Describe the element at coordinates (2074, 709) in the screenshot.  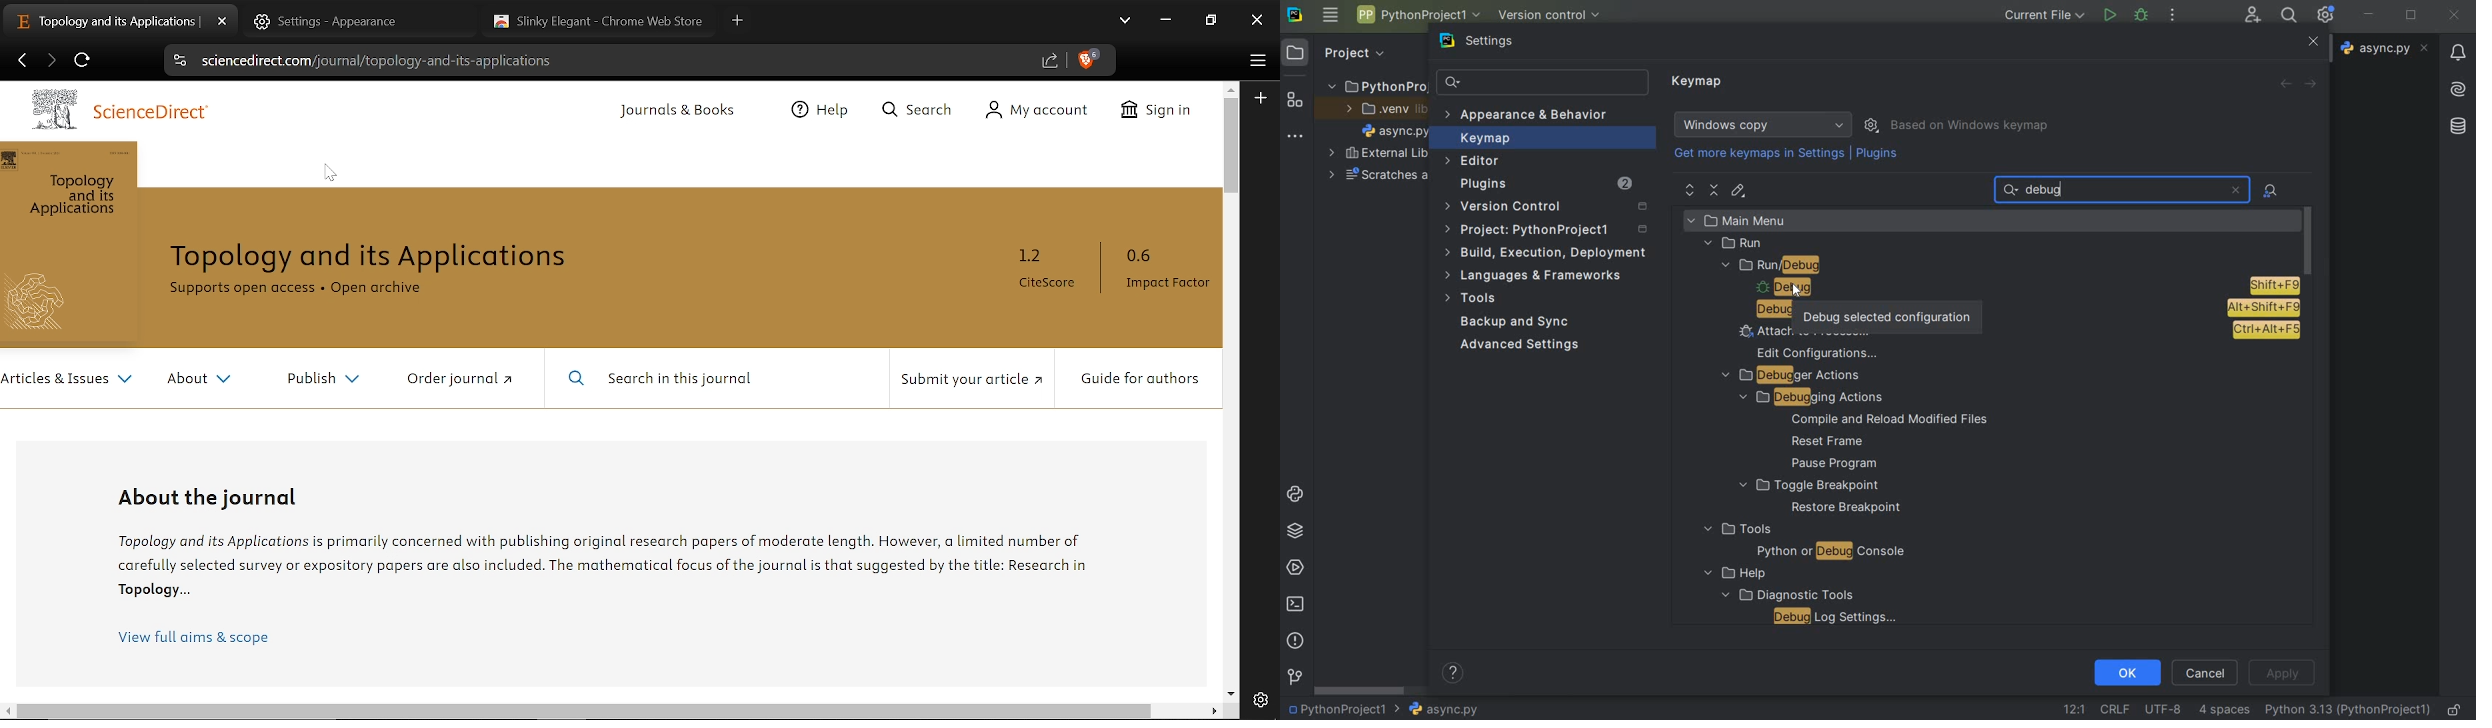
I see `go to line` at that location.